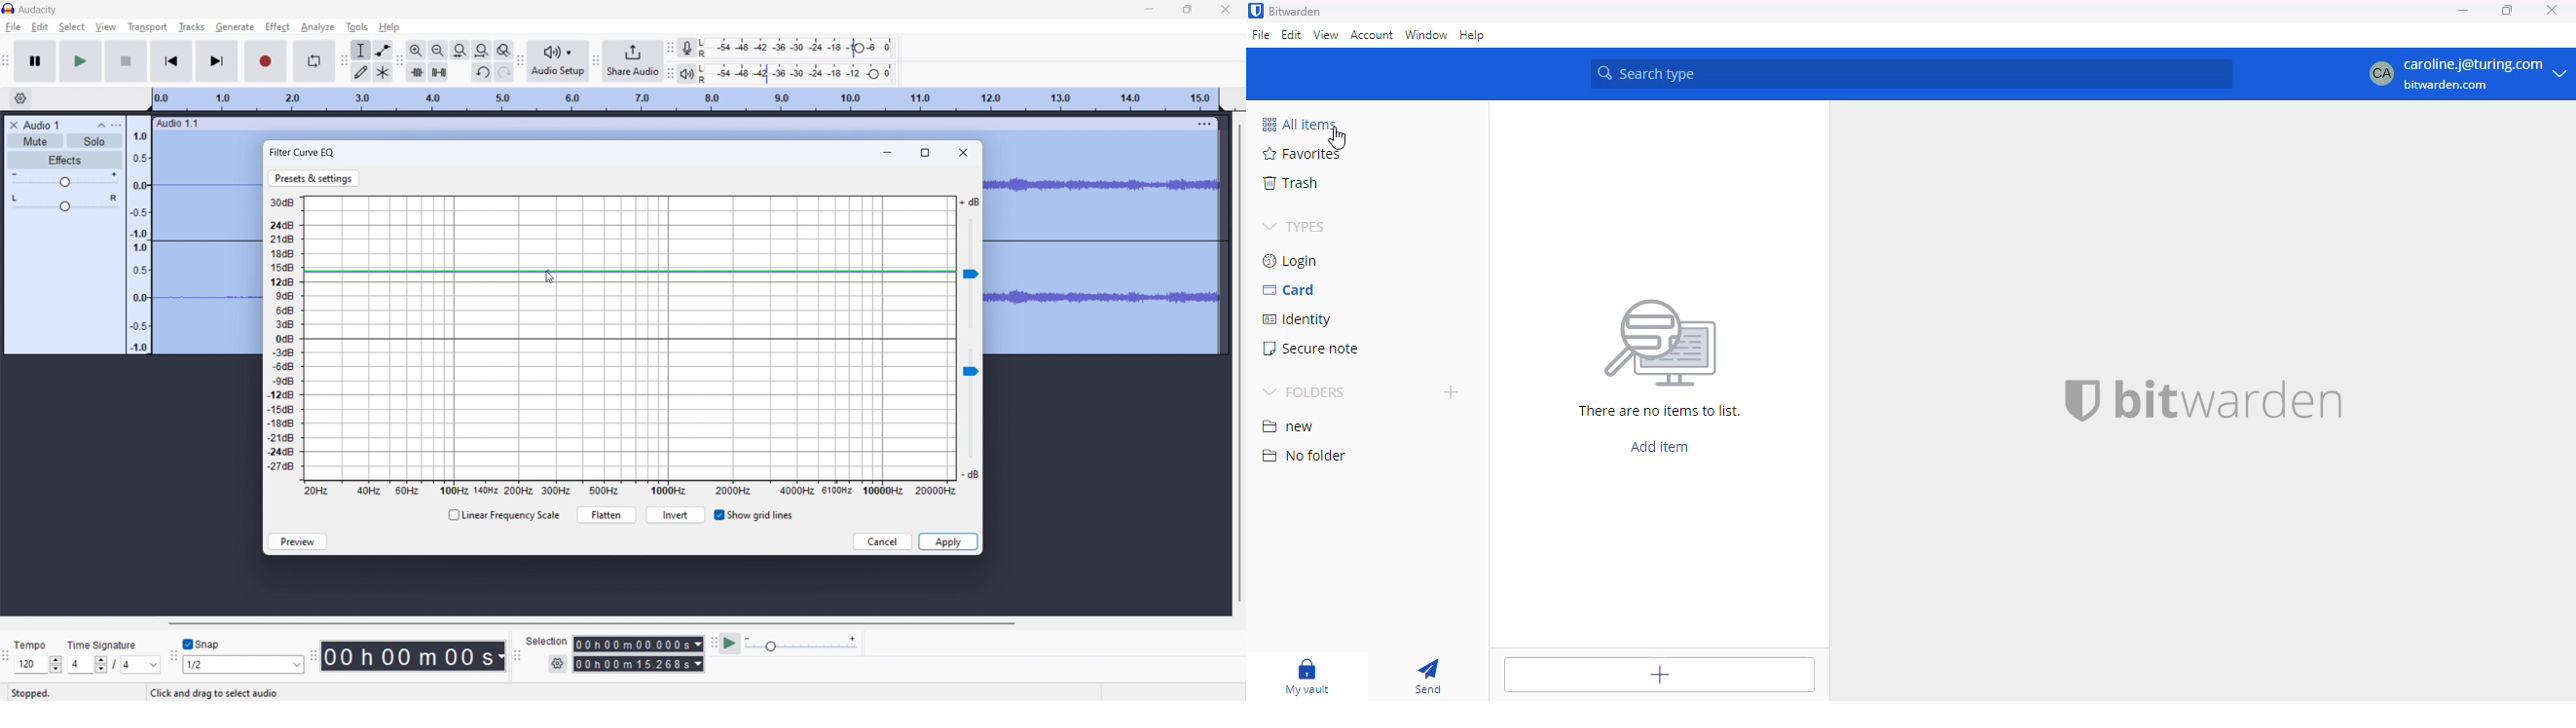 The image size is (2576, 728). What do you see at coordinates (383, 50) in the screenshot?
I see `envelop tool` at bounding box center [383, 50].